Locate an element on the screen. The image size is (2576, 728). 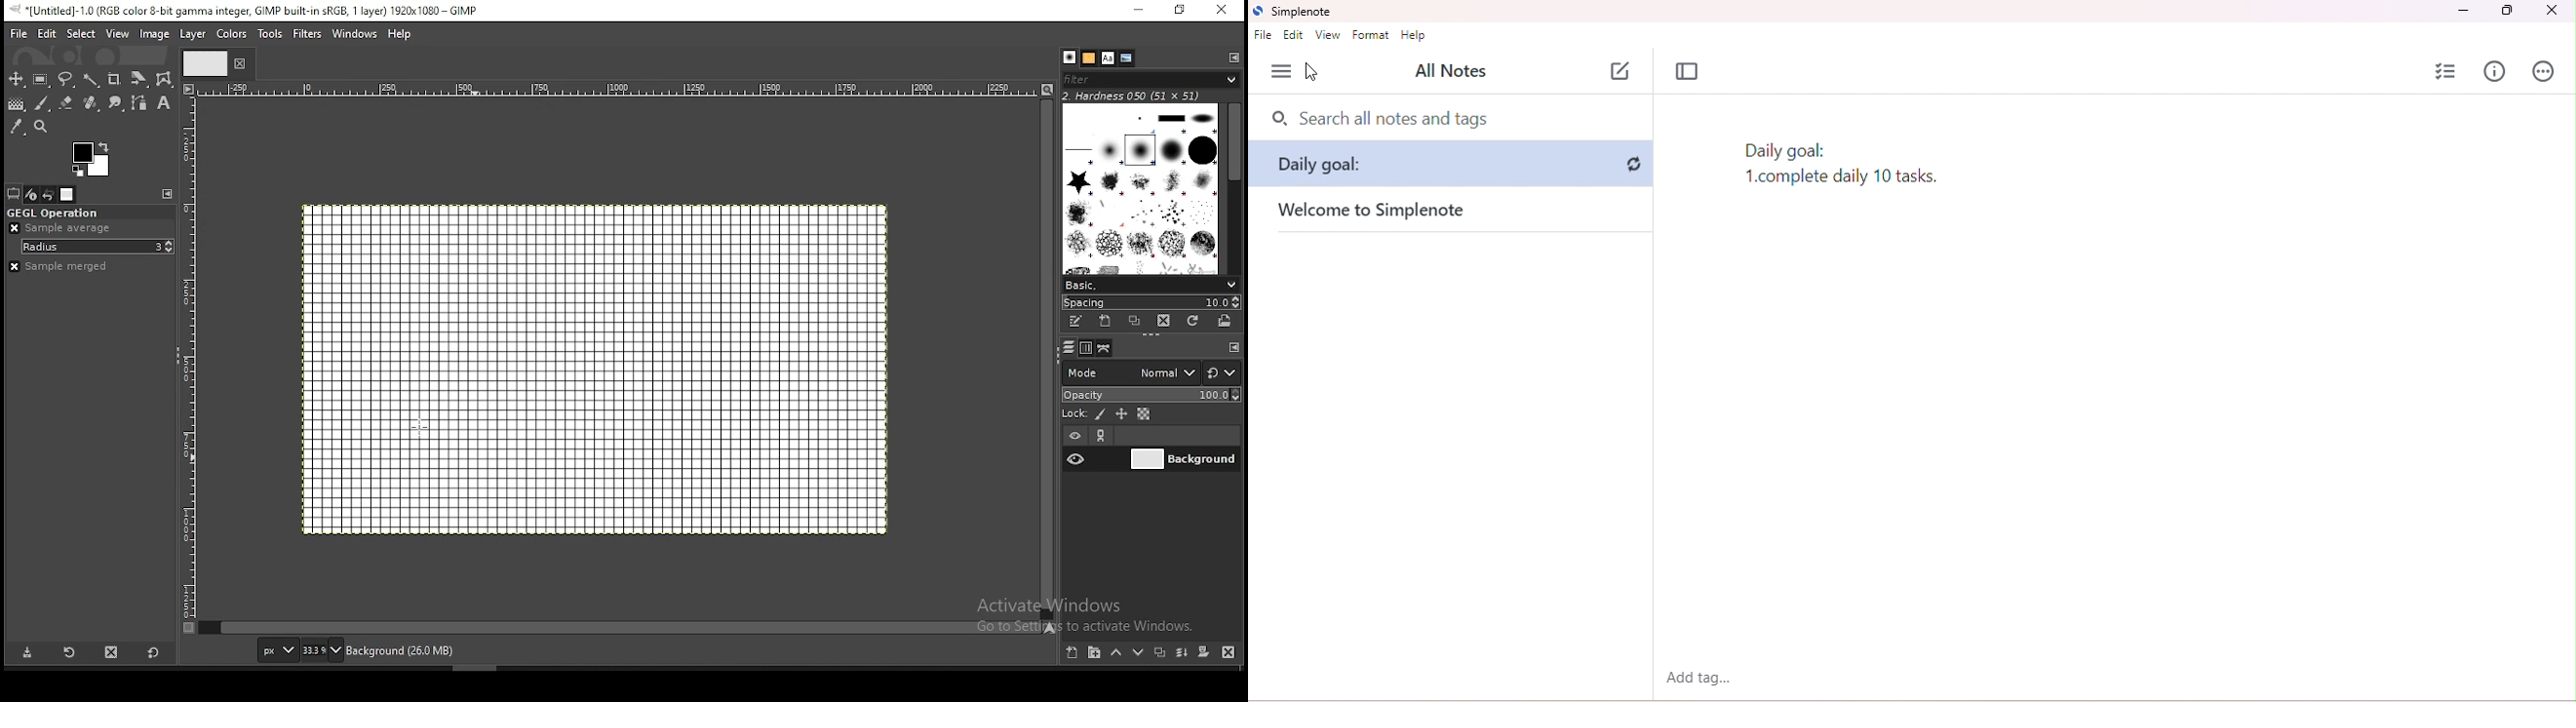
welcome to simple note is located at coordinates (1420, 211).